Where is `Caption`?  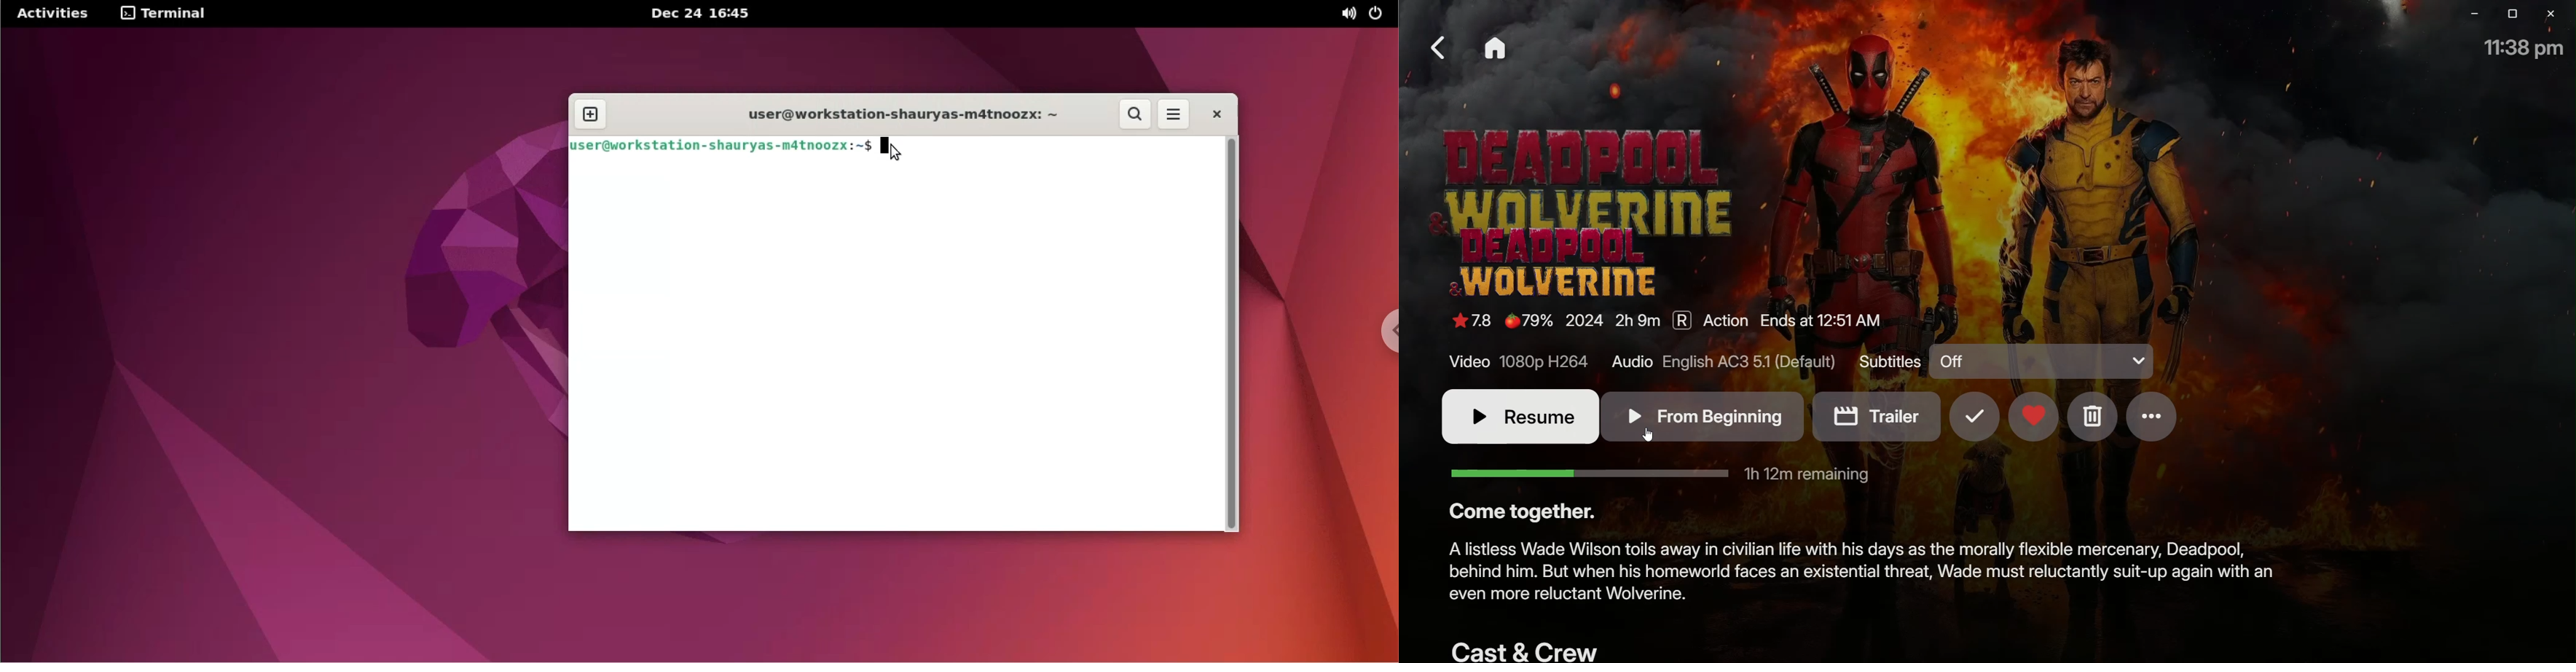
Caption is located at coordinates (1523, 513).